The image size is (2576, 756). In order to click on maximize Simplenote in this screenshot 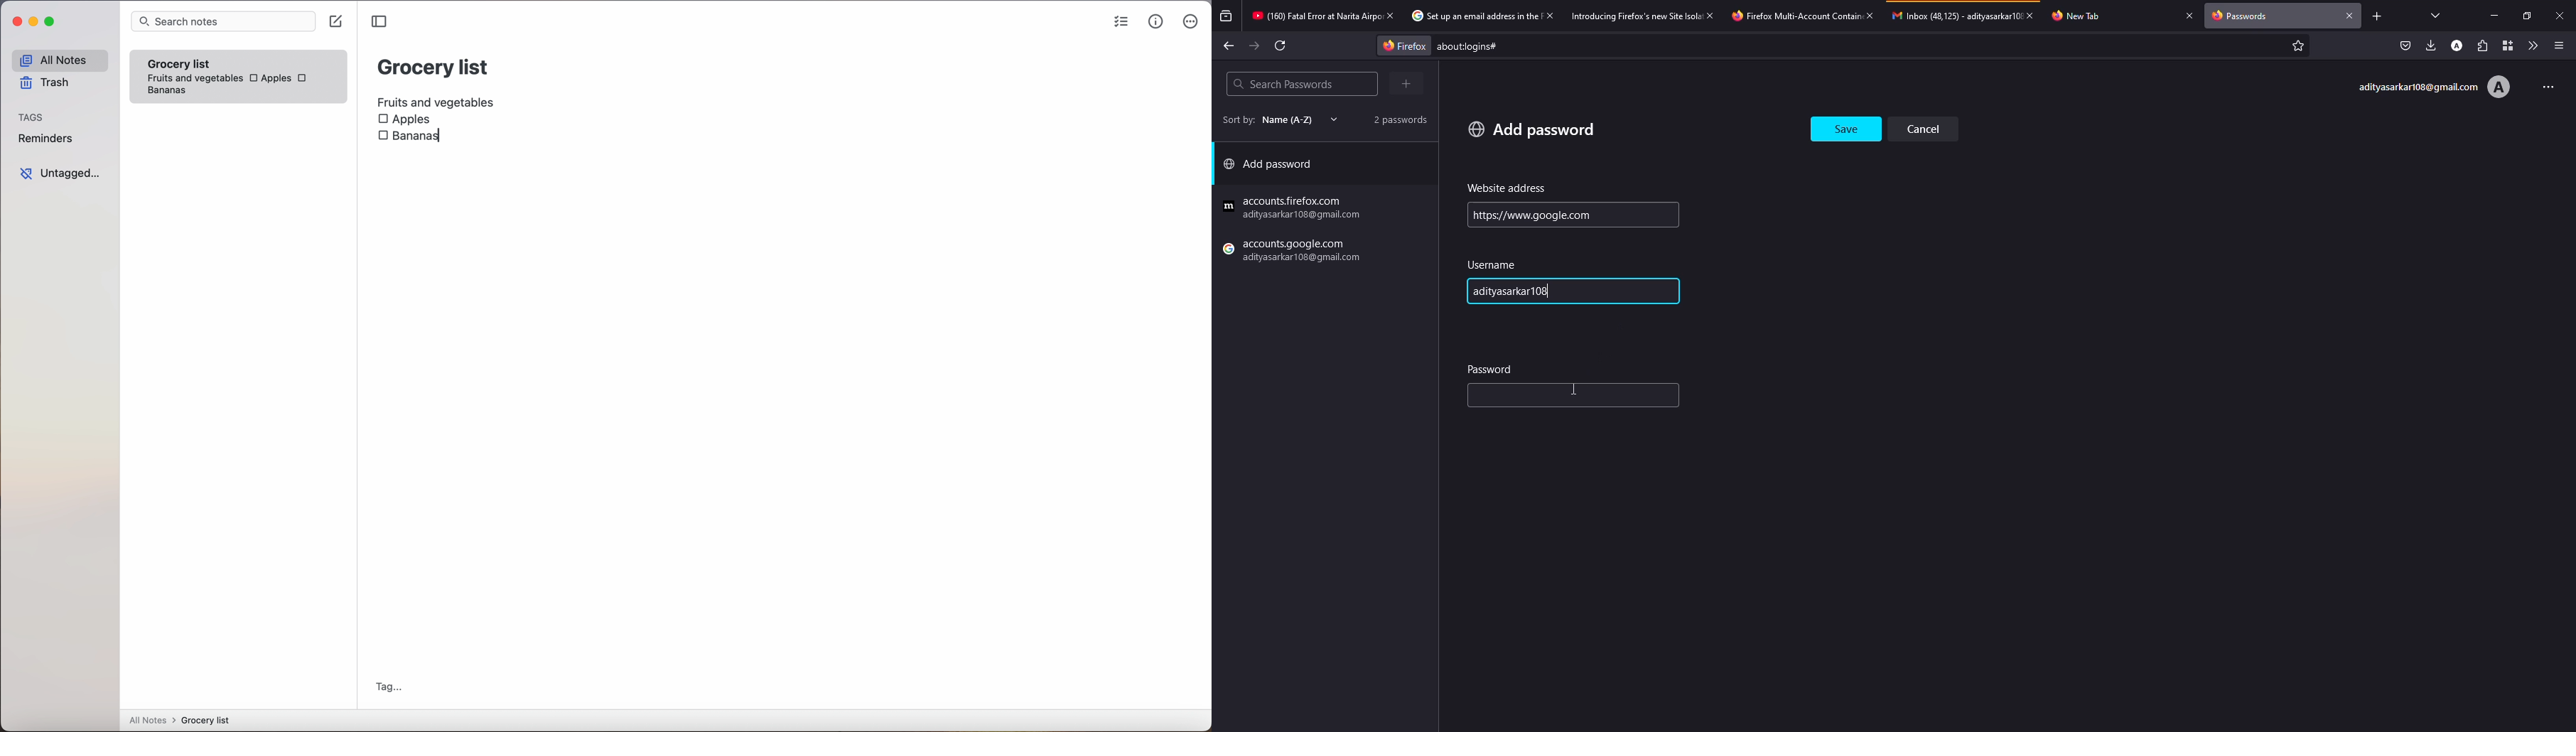, I will do `click(52, 23)`.